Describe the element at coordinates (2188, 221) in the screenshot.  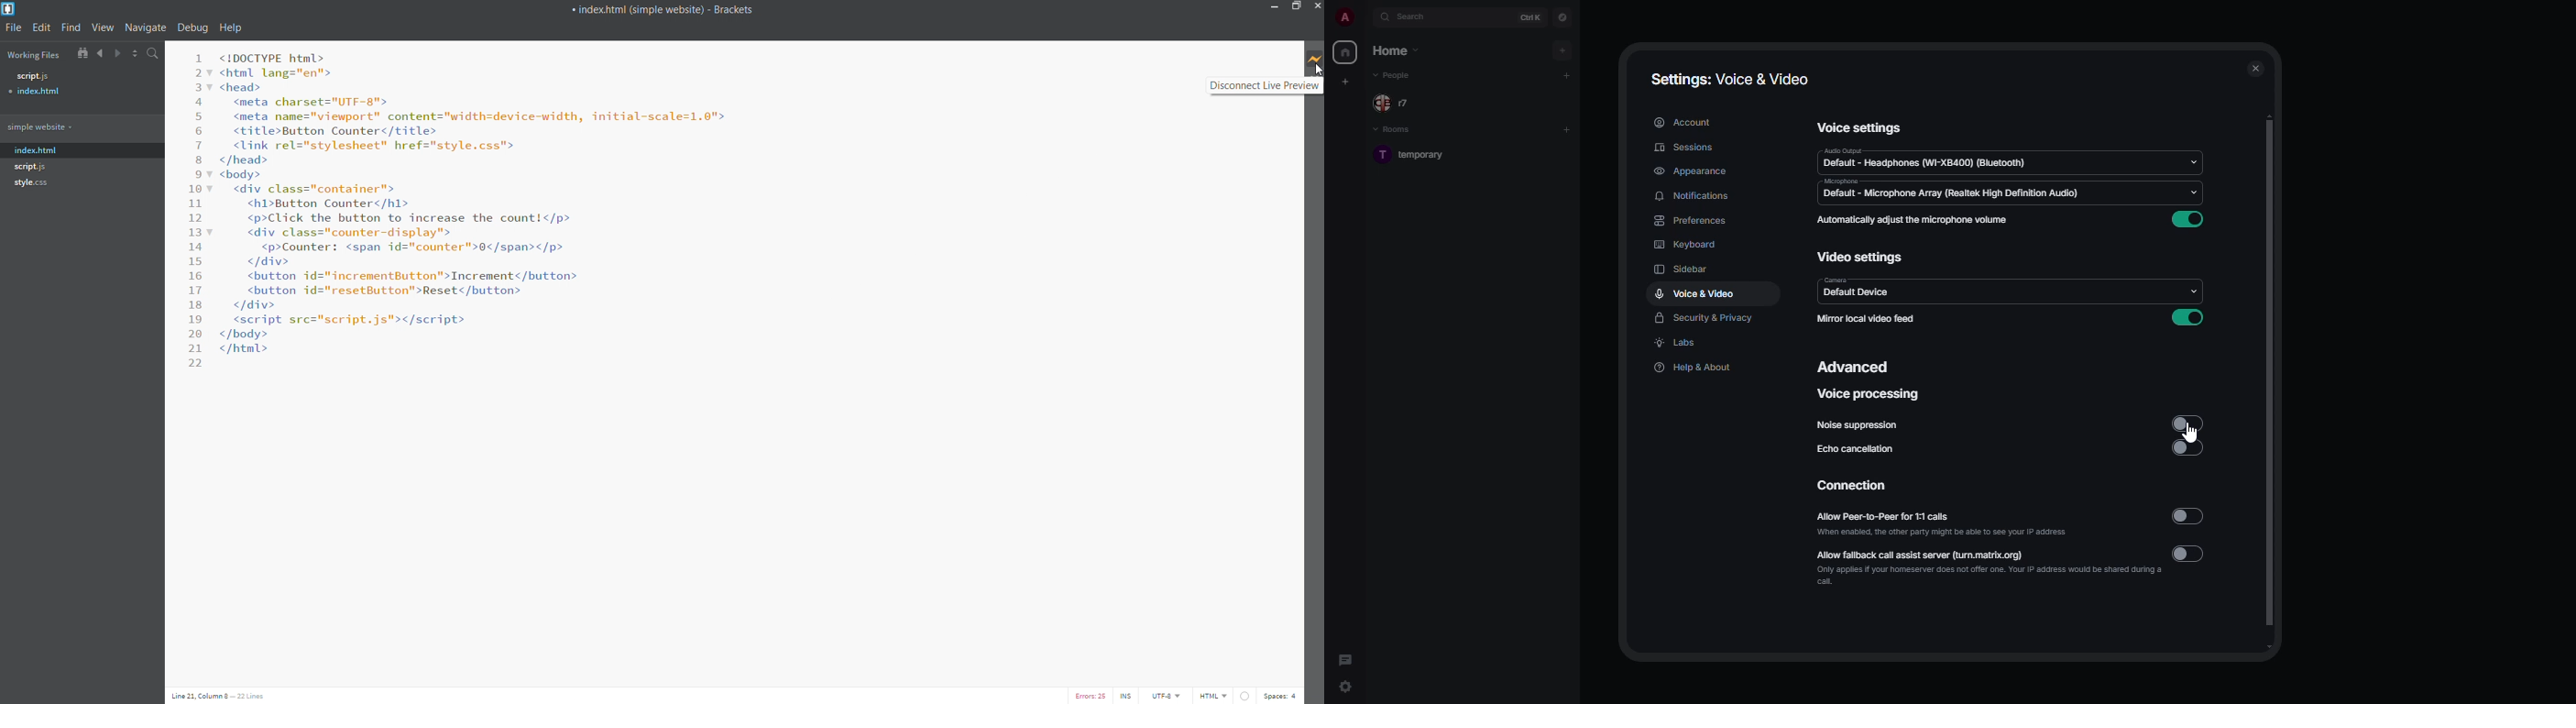
I see `enabled` at that location.